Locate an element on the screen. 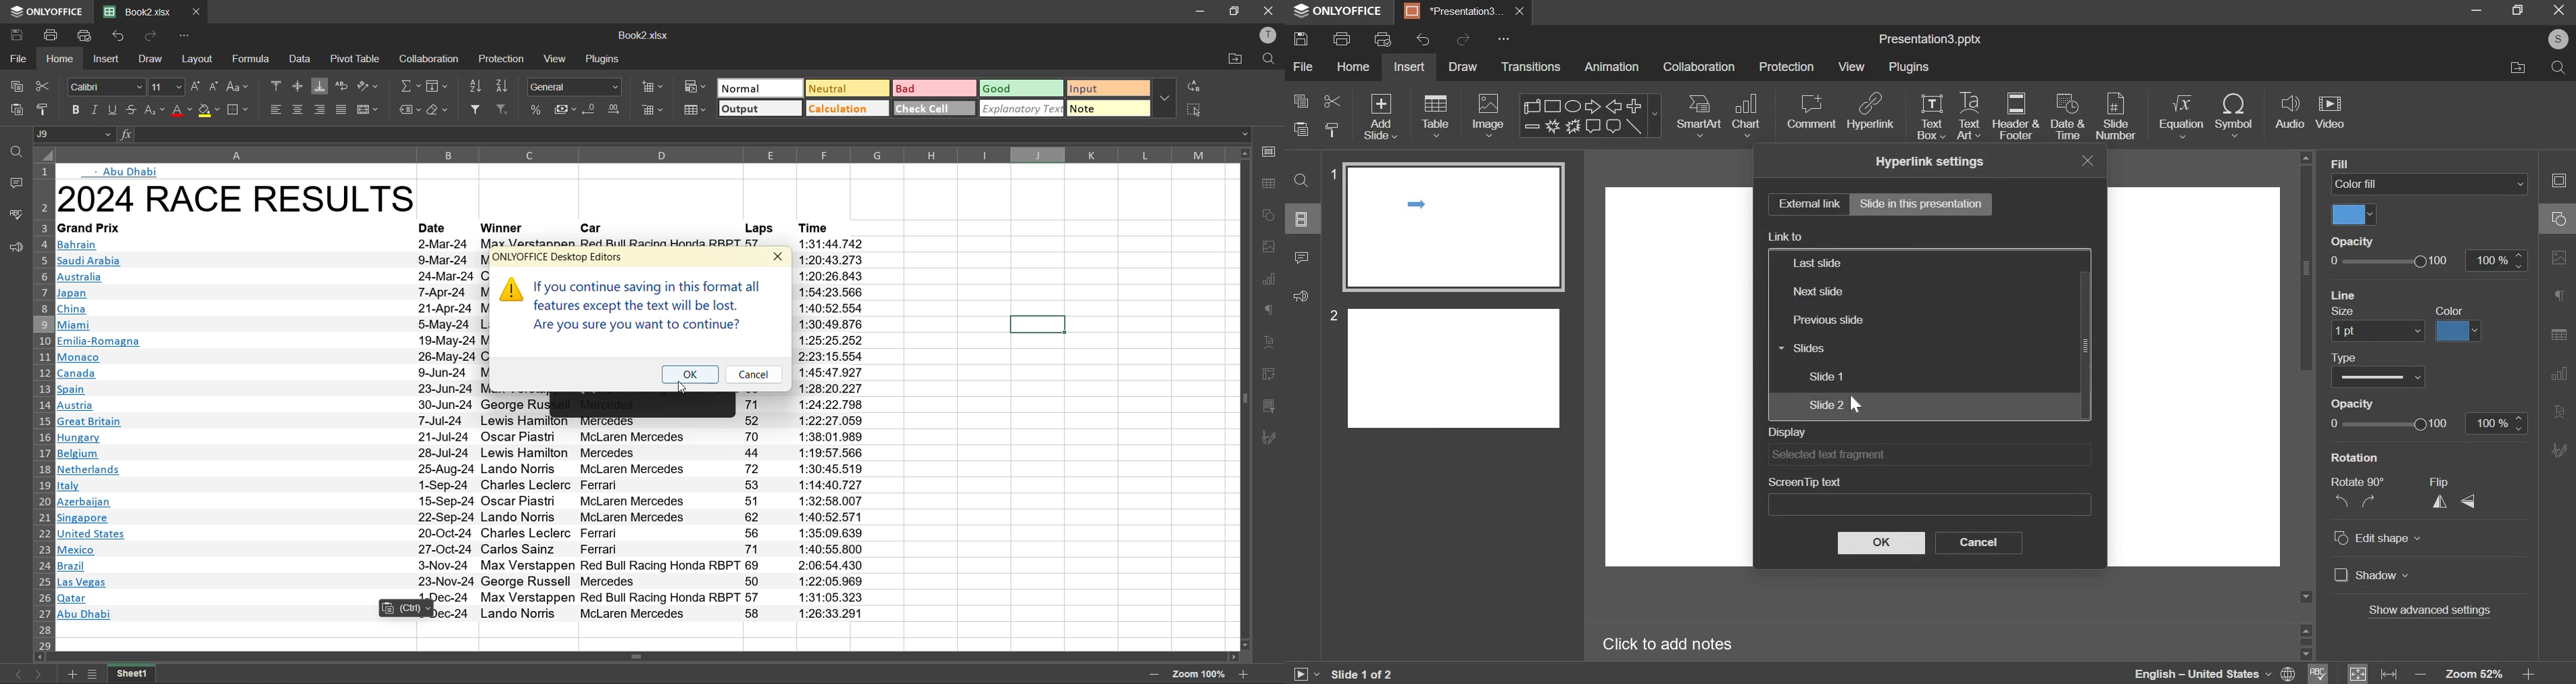 This screenshot has height=700, width=2576. find is located at coordinates (1270, 60).